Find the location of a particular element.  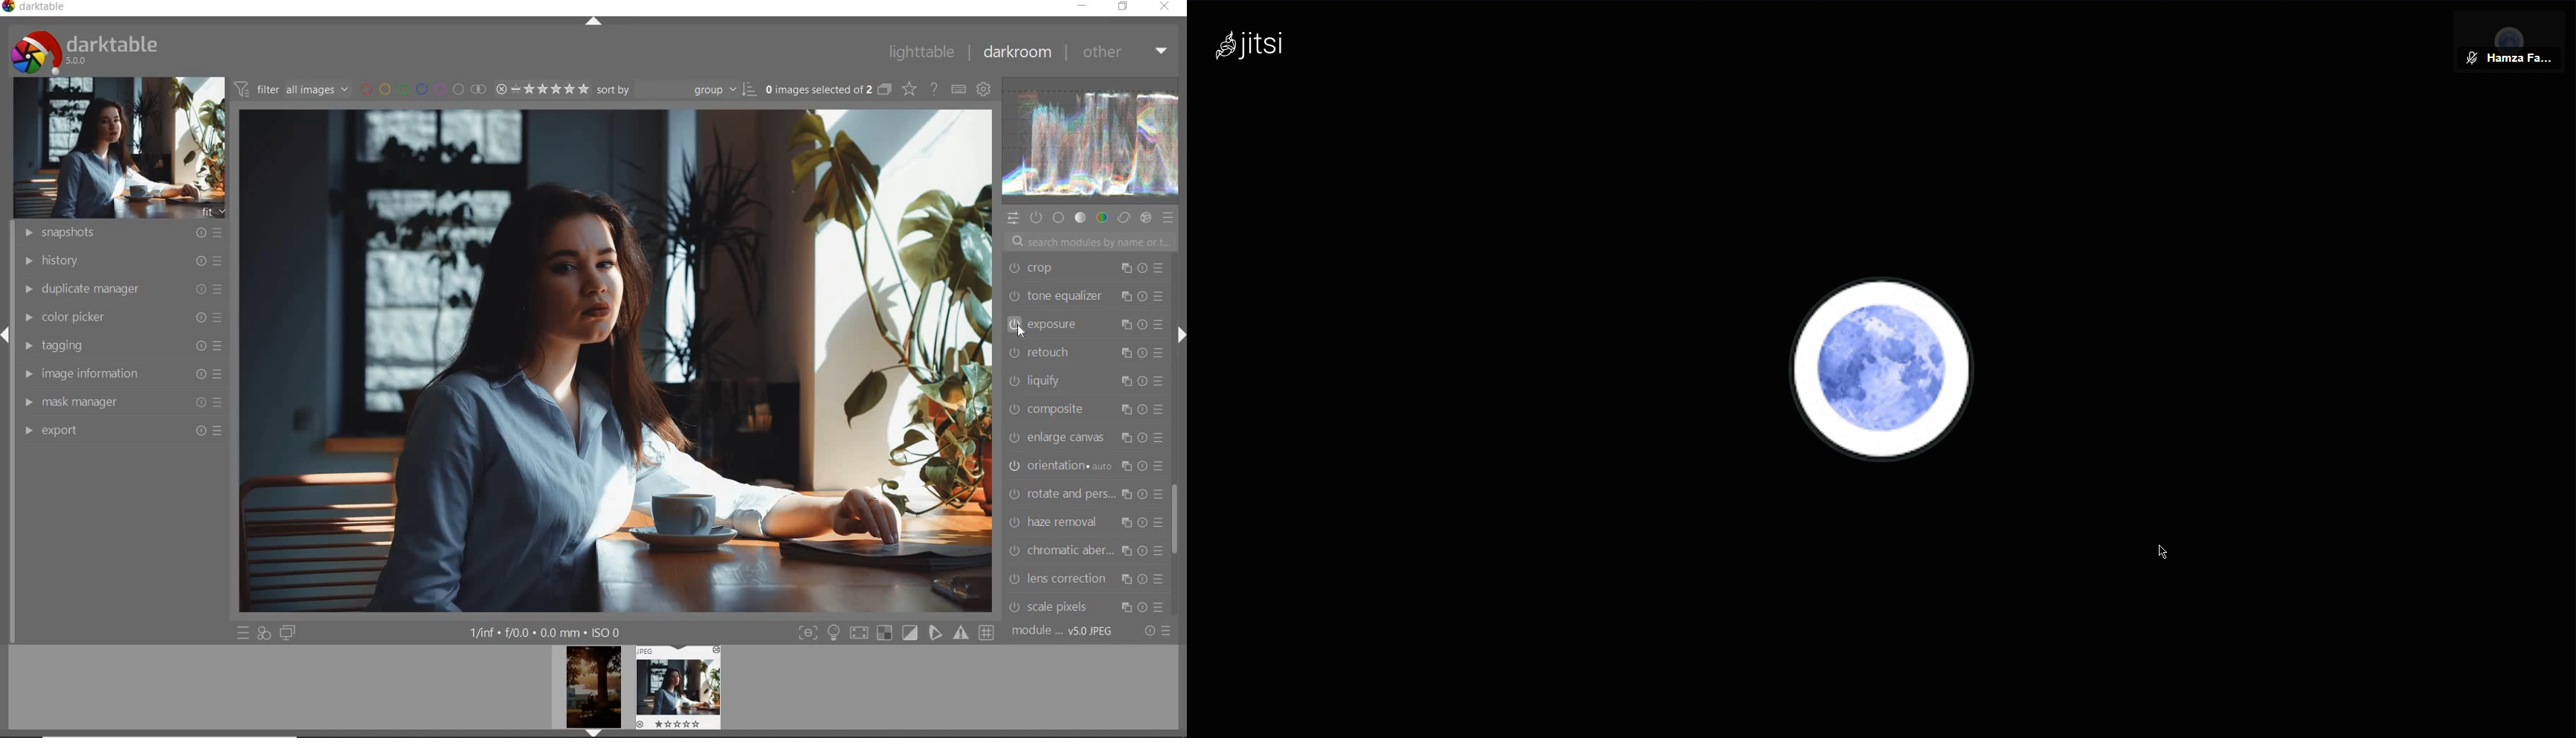

MODULE ORDER is located at coordinates (1063, 632).